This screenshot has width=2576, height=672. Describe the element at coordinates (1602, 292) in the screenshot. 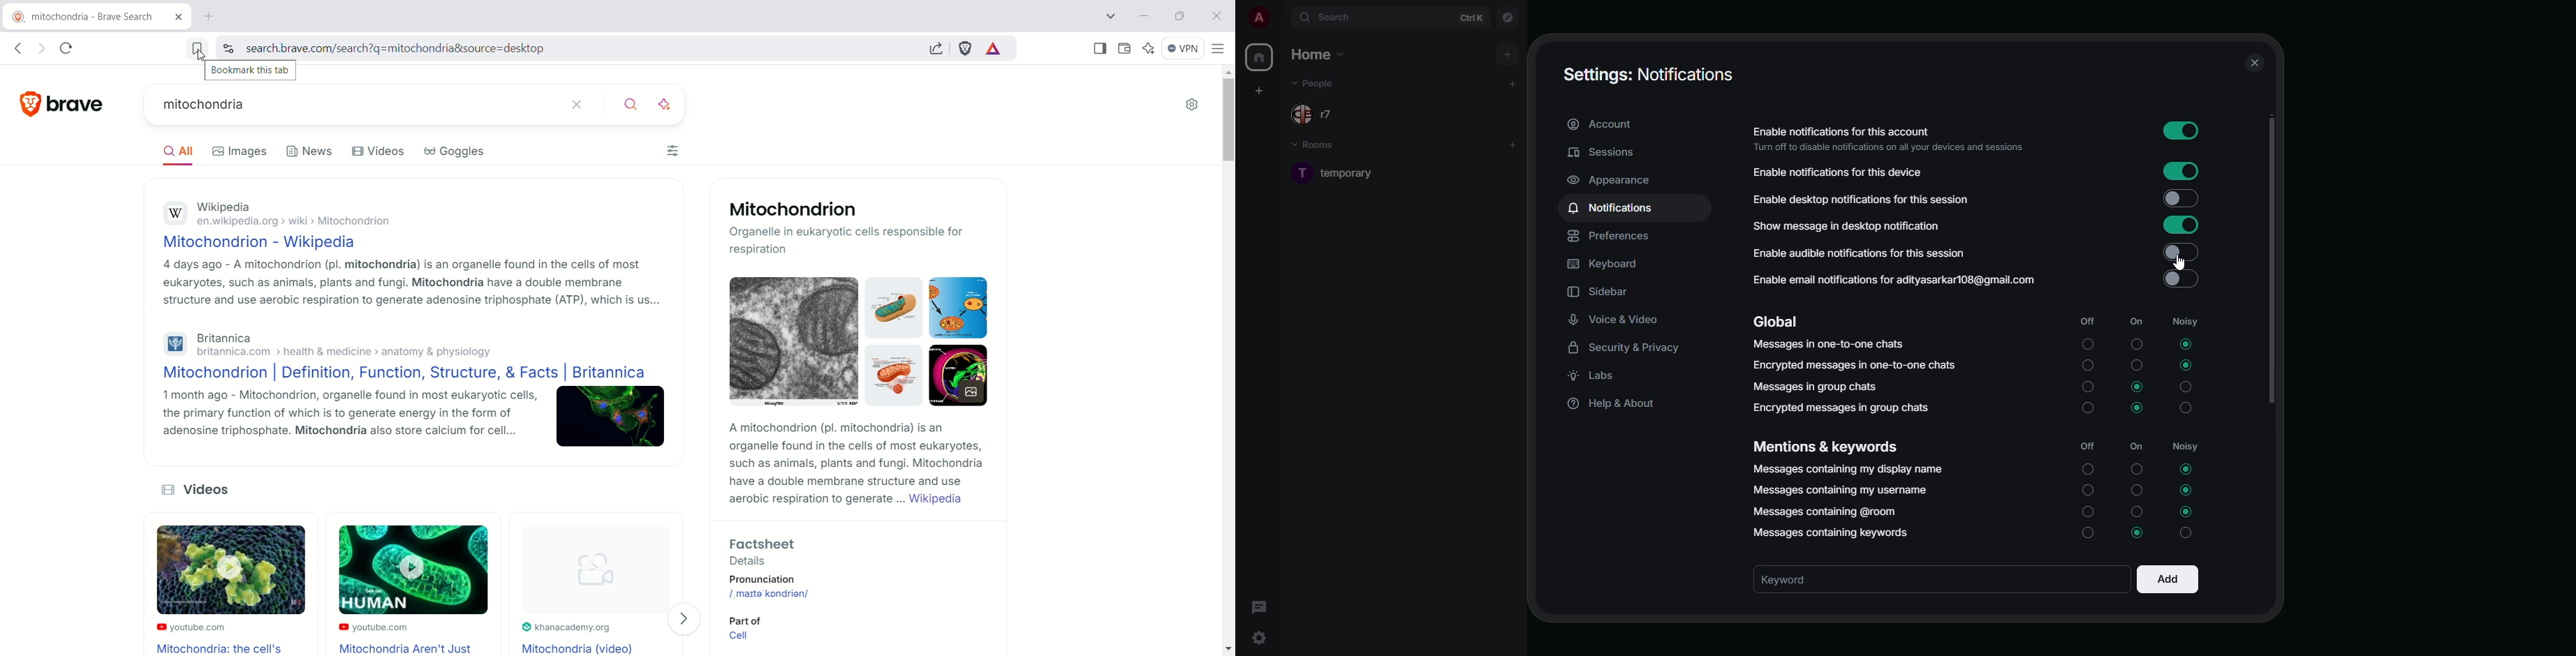

I see `sidebar` at that location.